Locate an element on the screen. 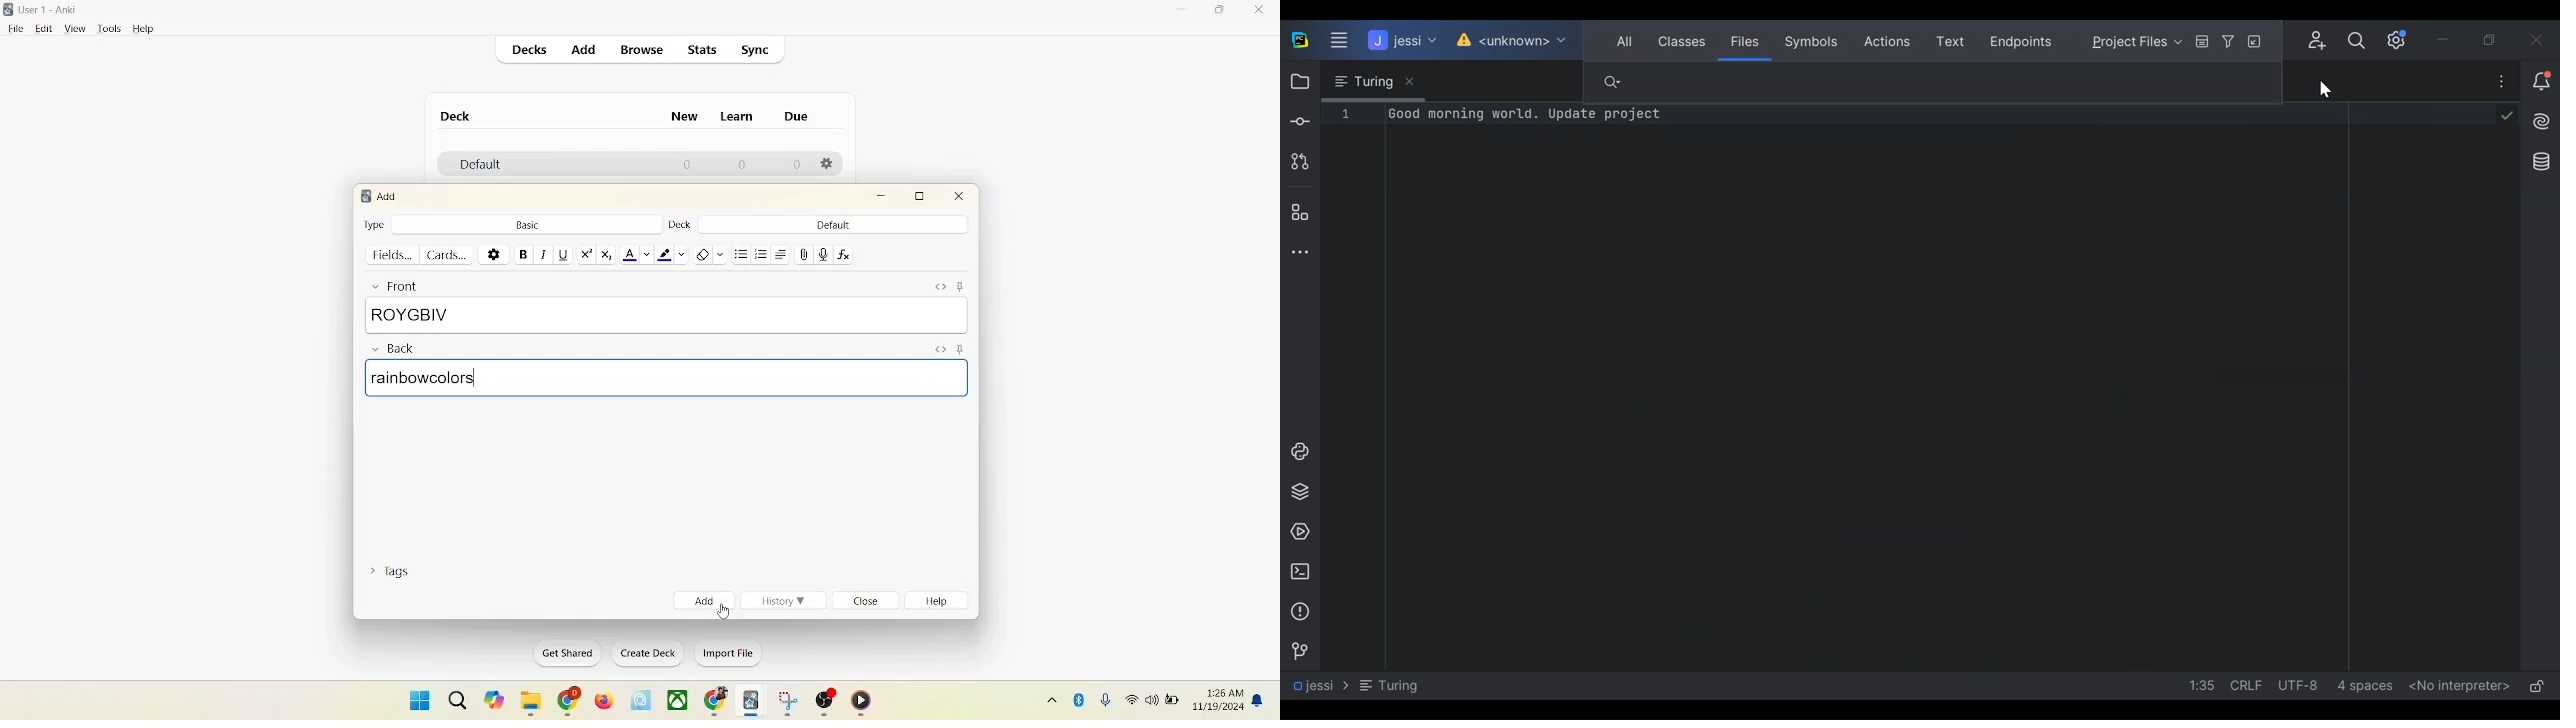  ordered list is located at coordinates (762, 252).